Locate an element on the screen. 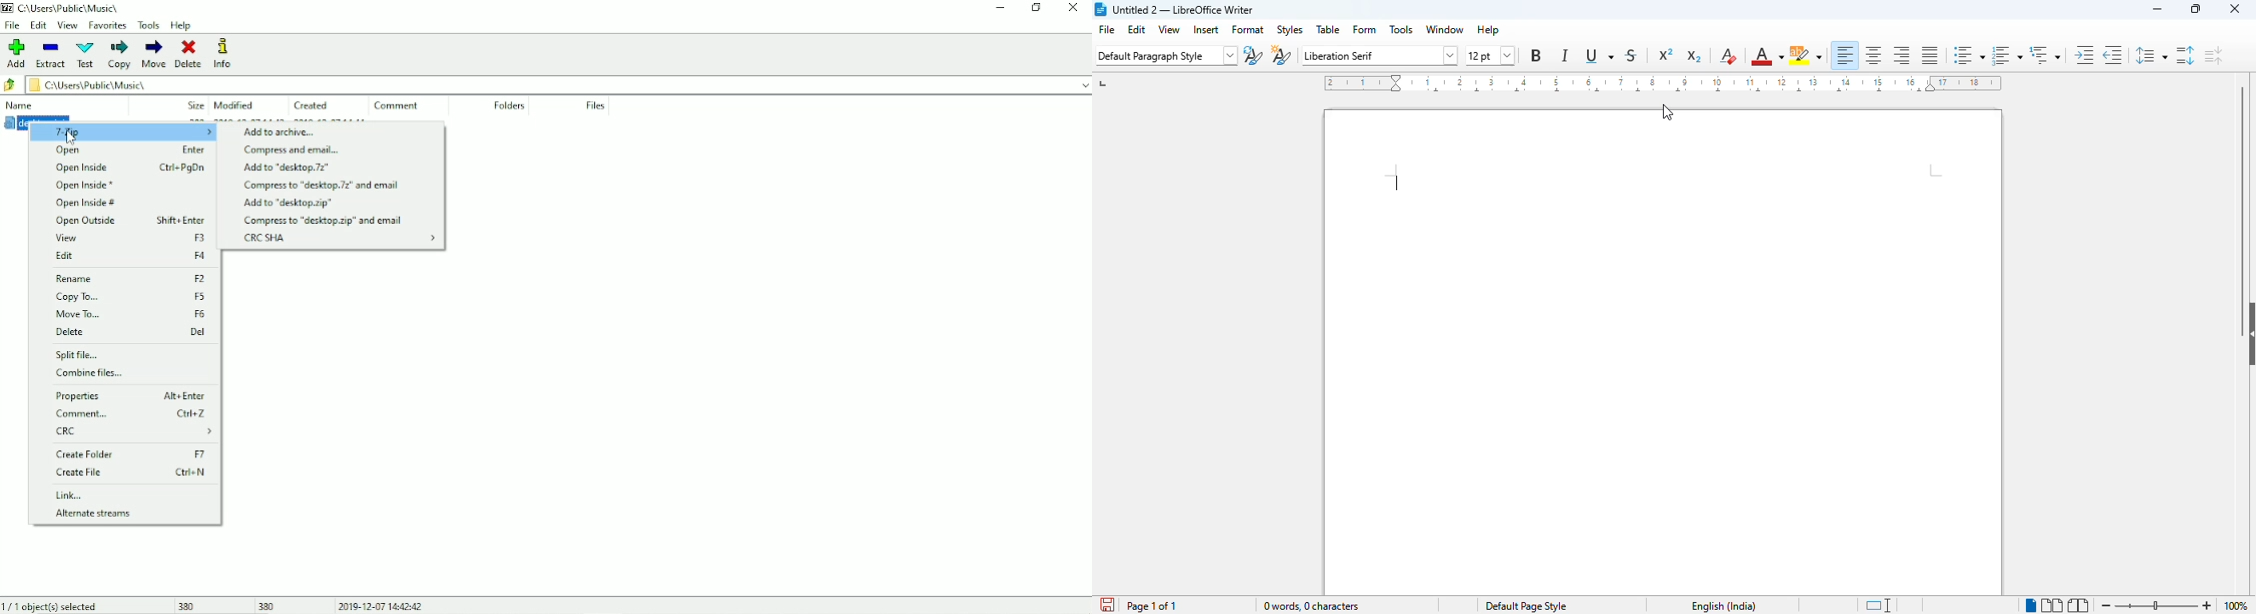  align left is located at coordinates (1846, 55).